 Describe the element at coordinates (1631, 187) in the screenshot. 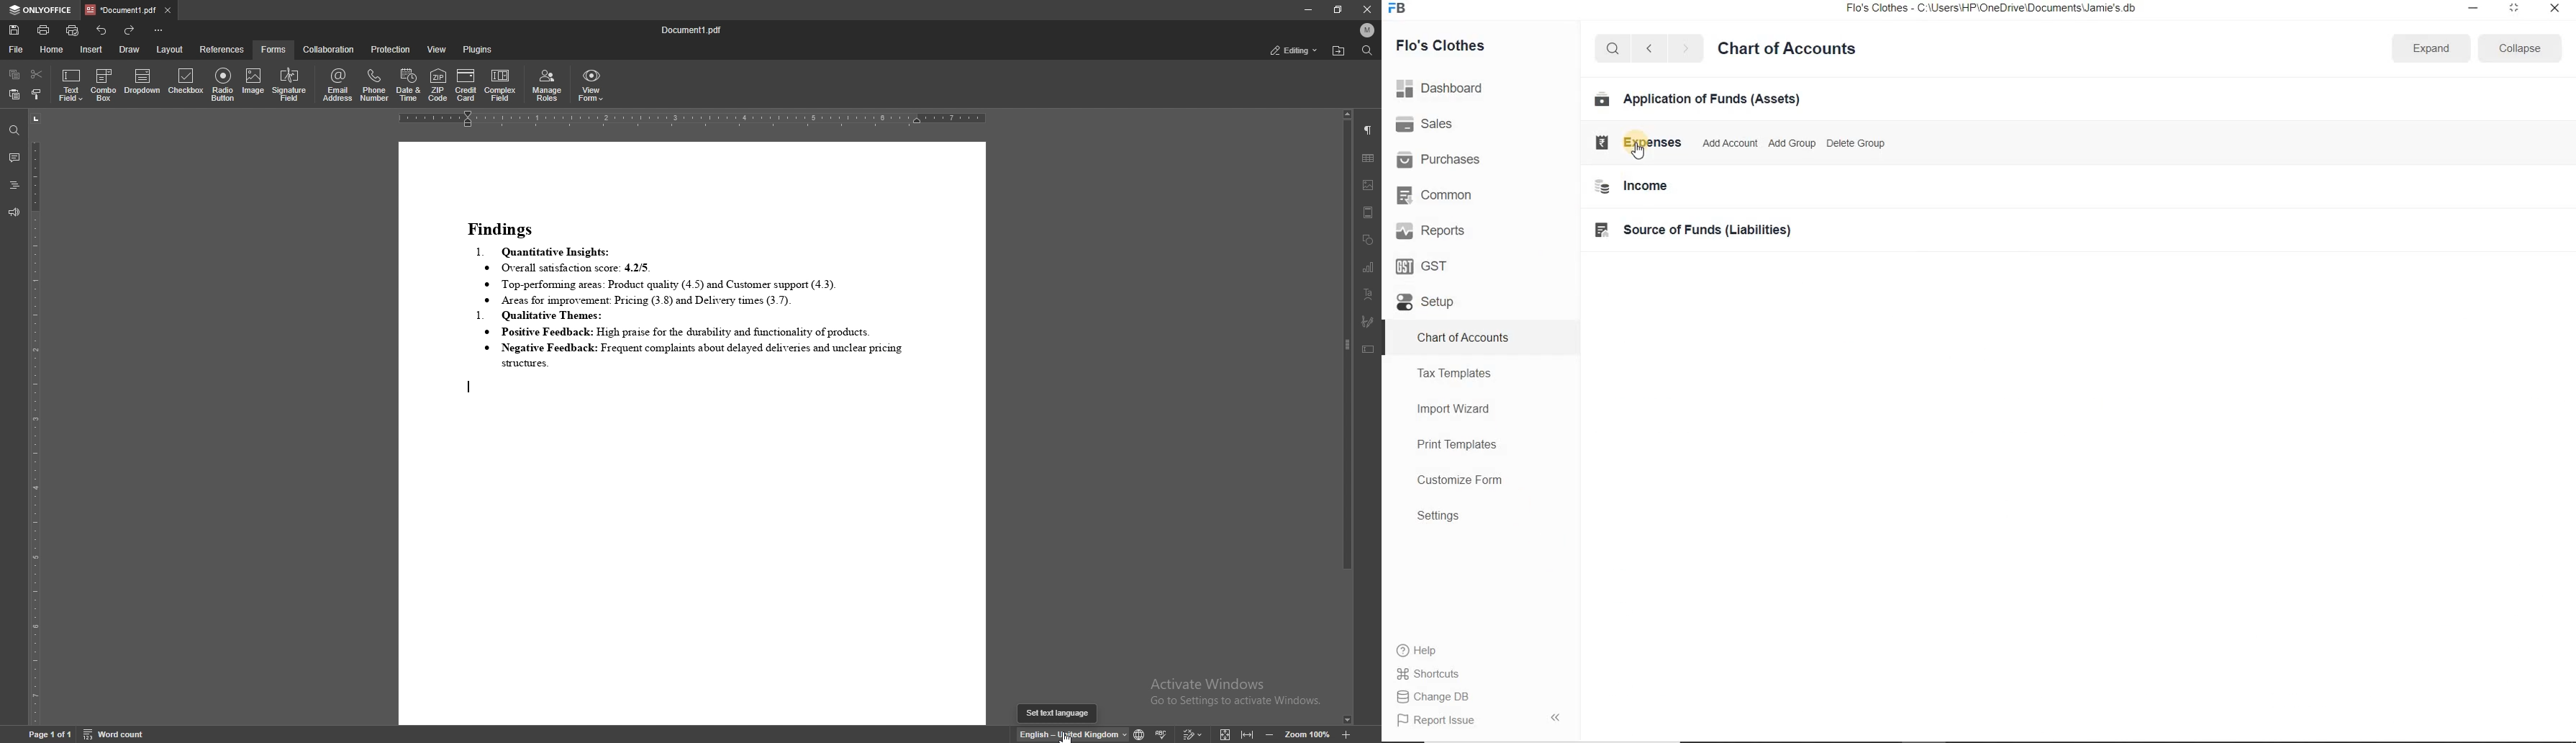

I see `Income` at that location.